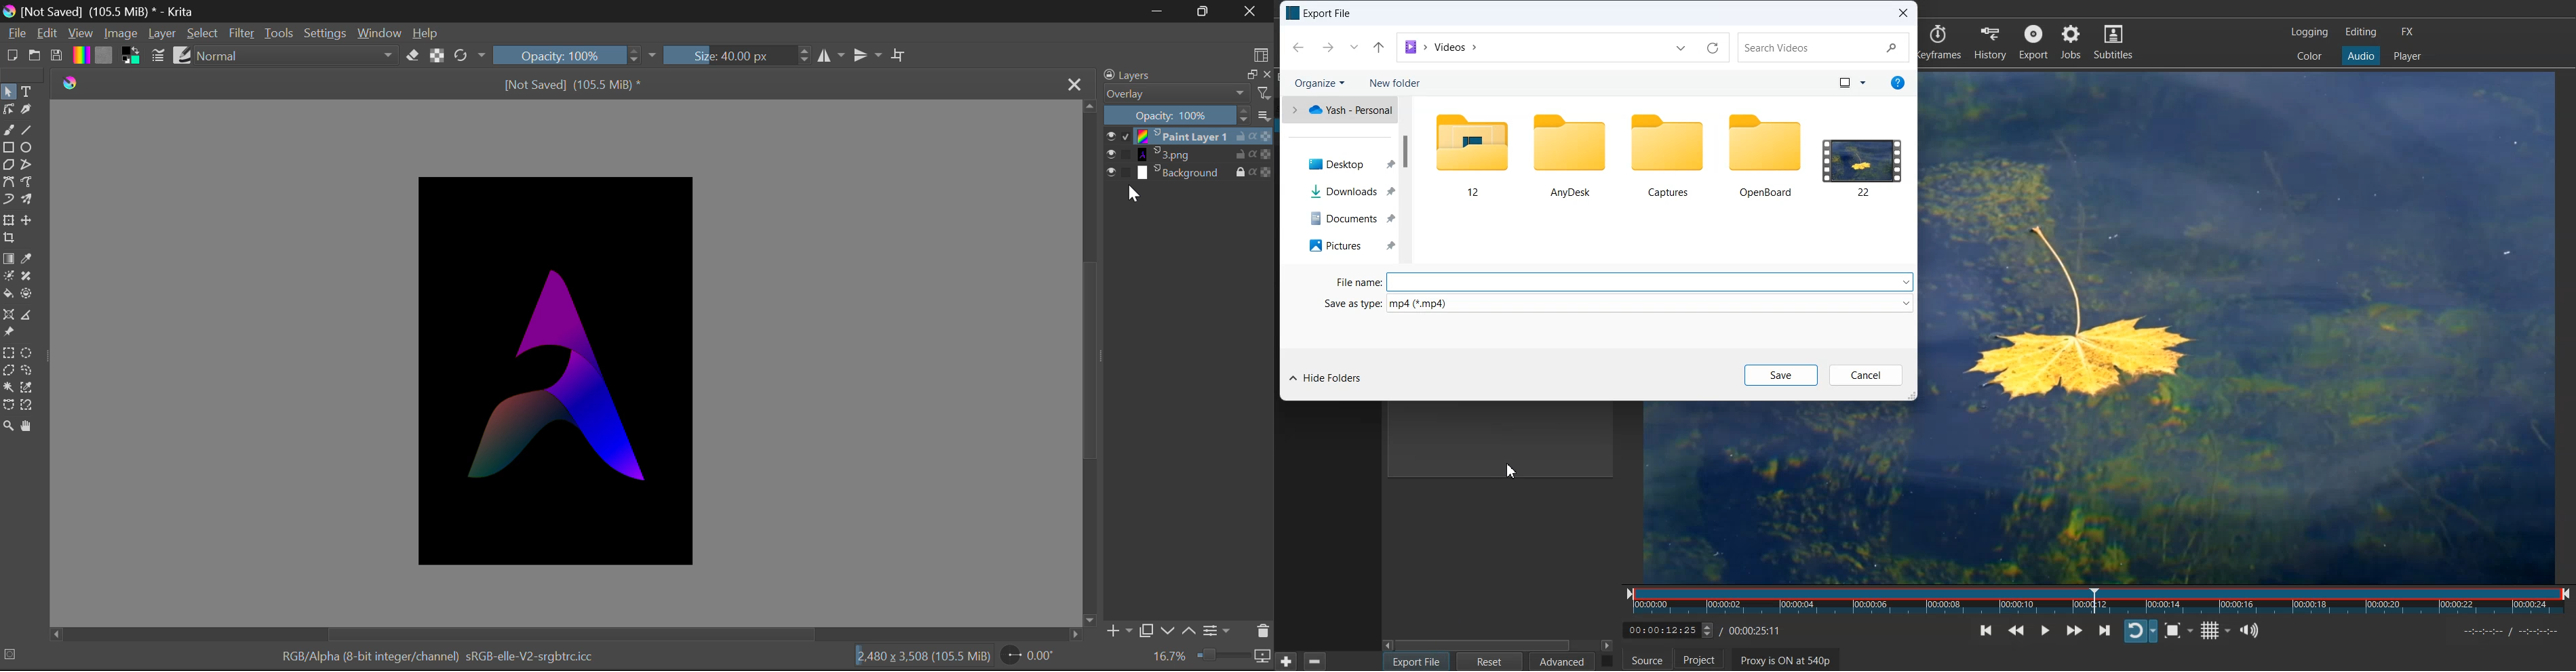 This screenshot has height=672, width=2576. Describe the element at coordinates (1135, 196) in the screenshot. I see `Cursor` at that location.